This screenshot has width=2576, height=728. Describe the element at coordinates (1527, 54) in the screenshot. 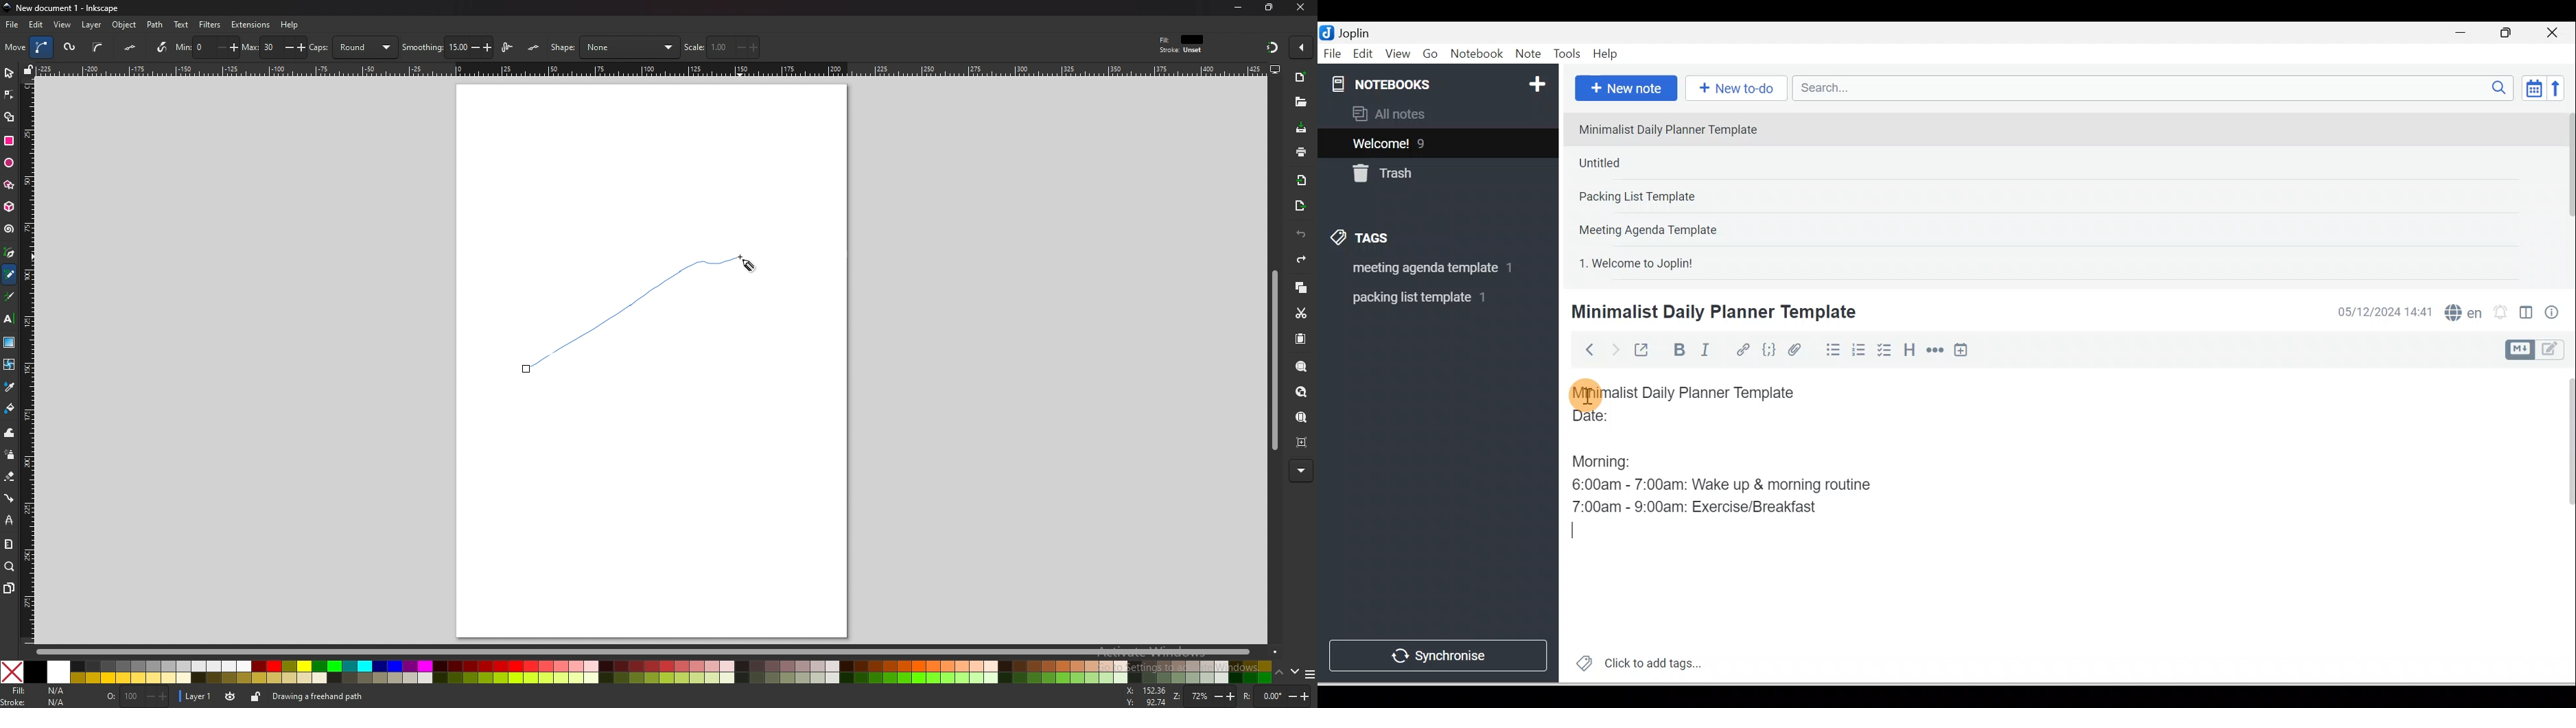

I see `Note` at that location.